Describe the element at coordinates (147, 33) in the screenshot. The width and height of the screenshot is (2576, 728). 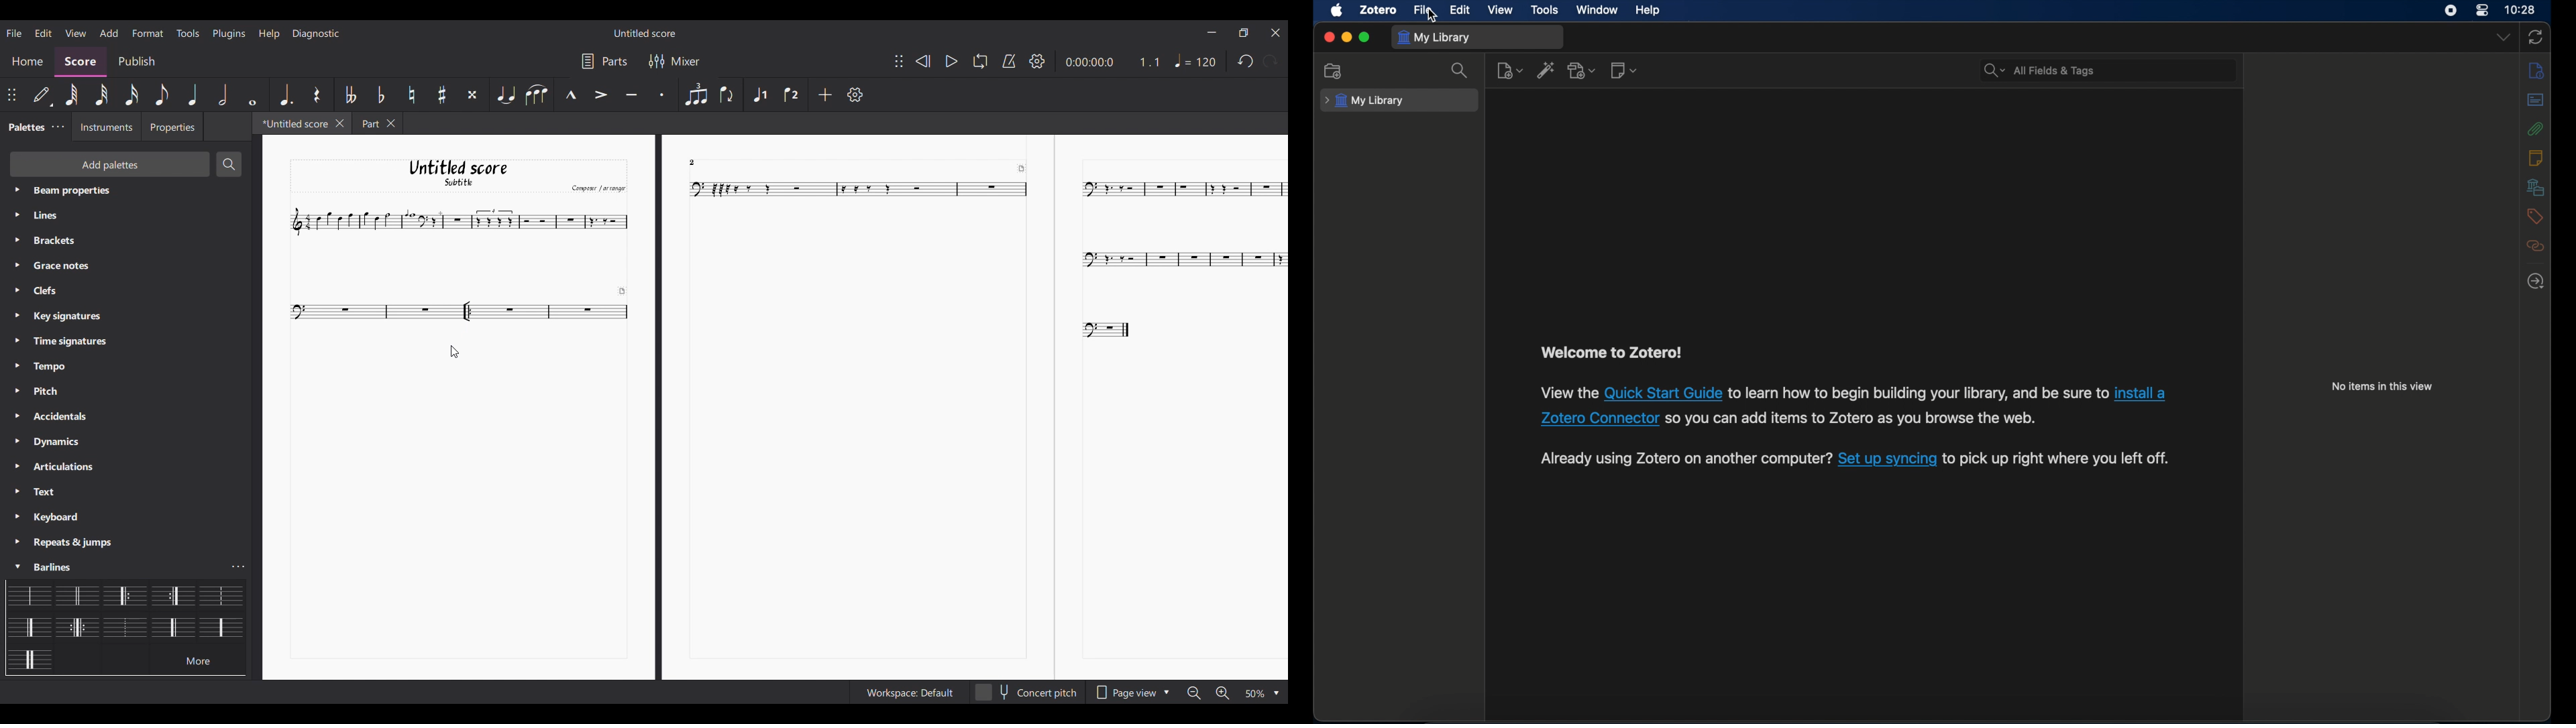
I see `Format menu` at that location.